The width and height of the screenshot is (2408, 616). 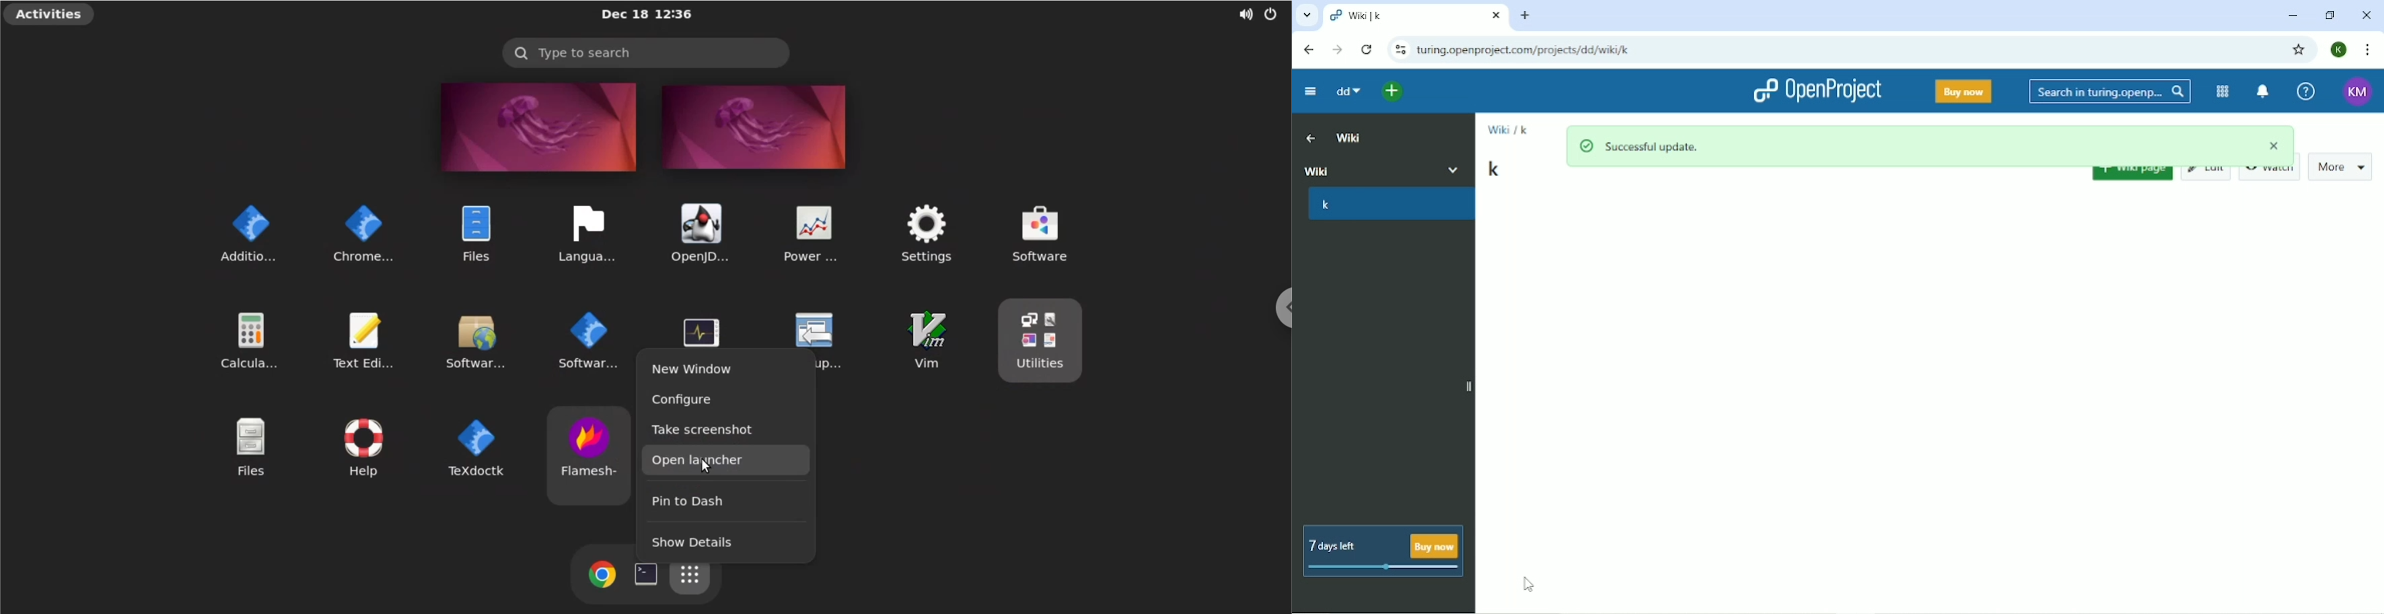 I want to click on vim text editor, so click(x=923, y=342).